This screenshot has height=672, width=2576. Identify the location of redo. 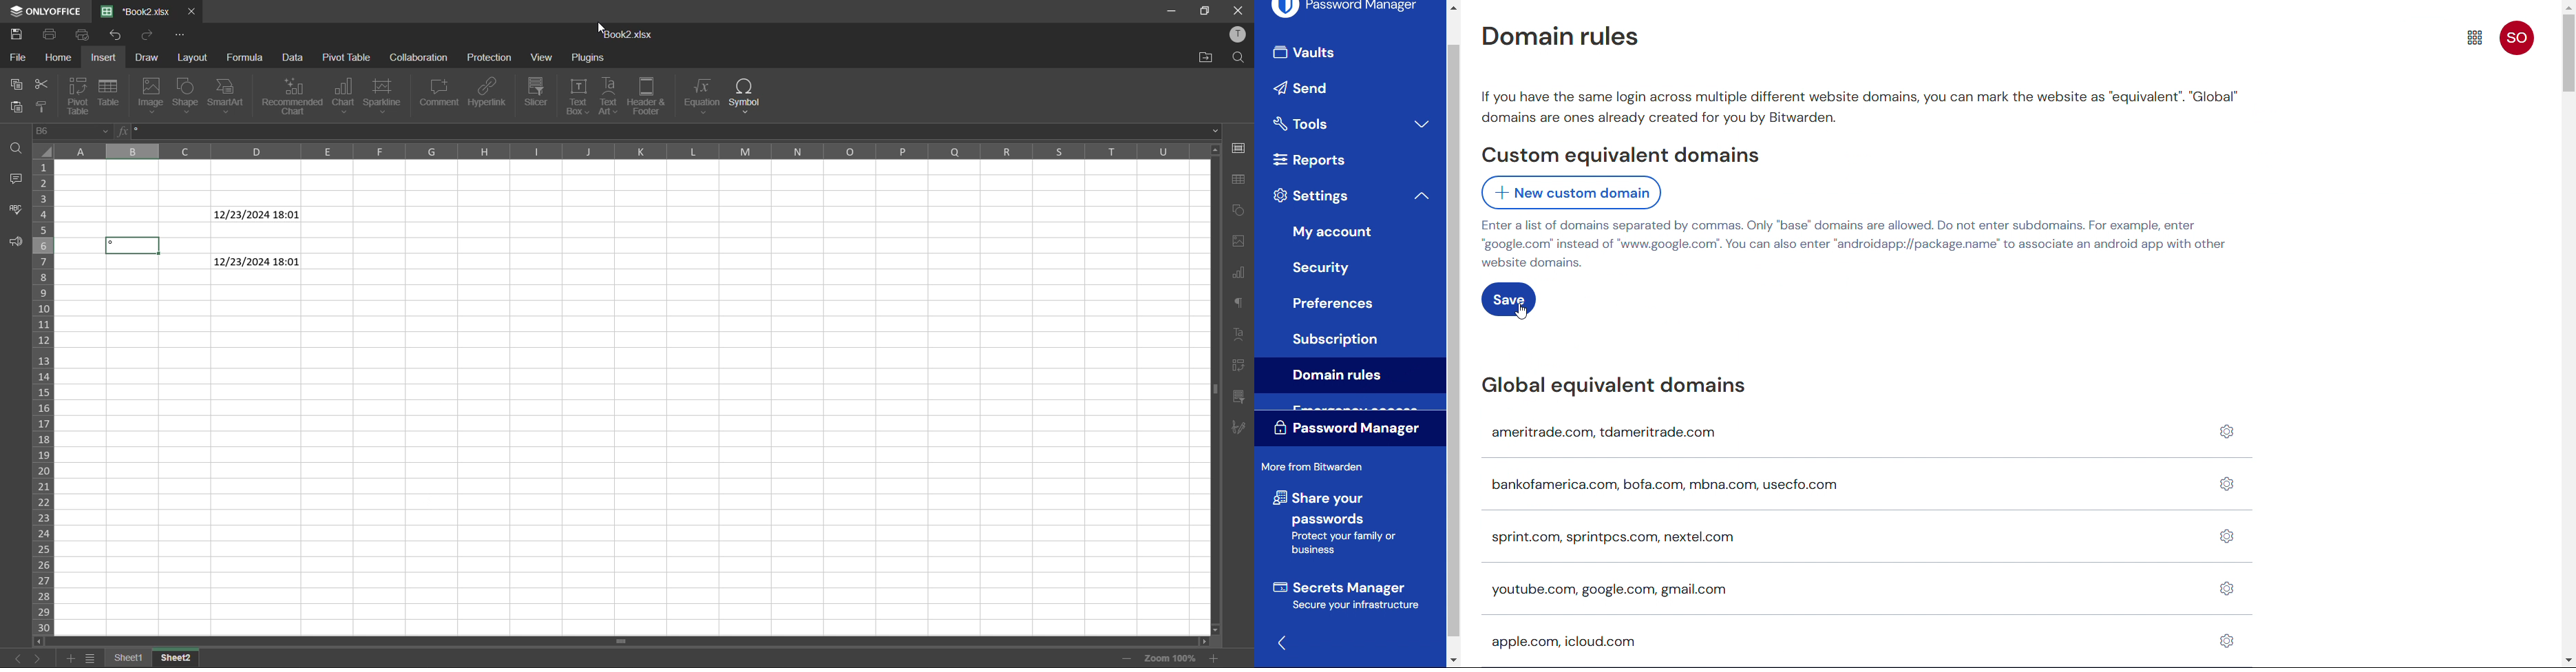
(118, 36).